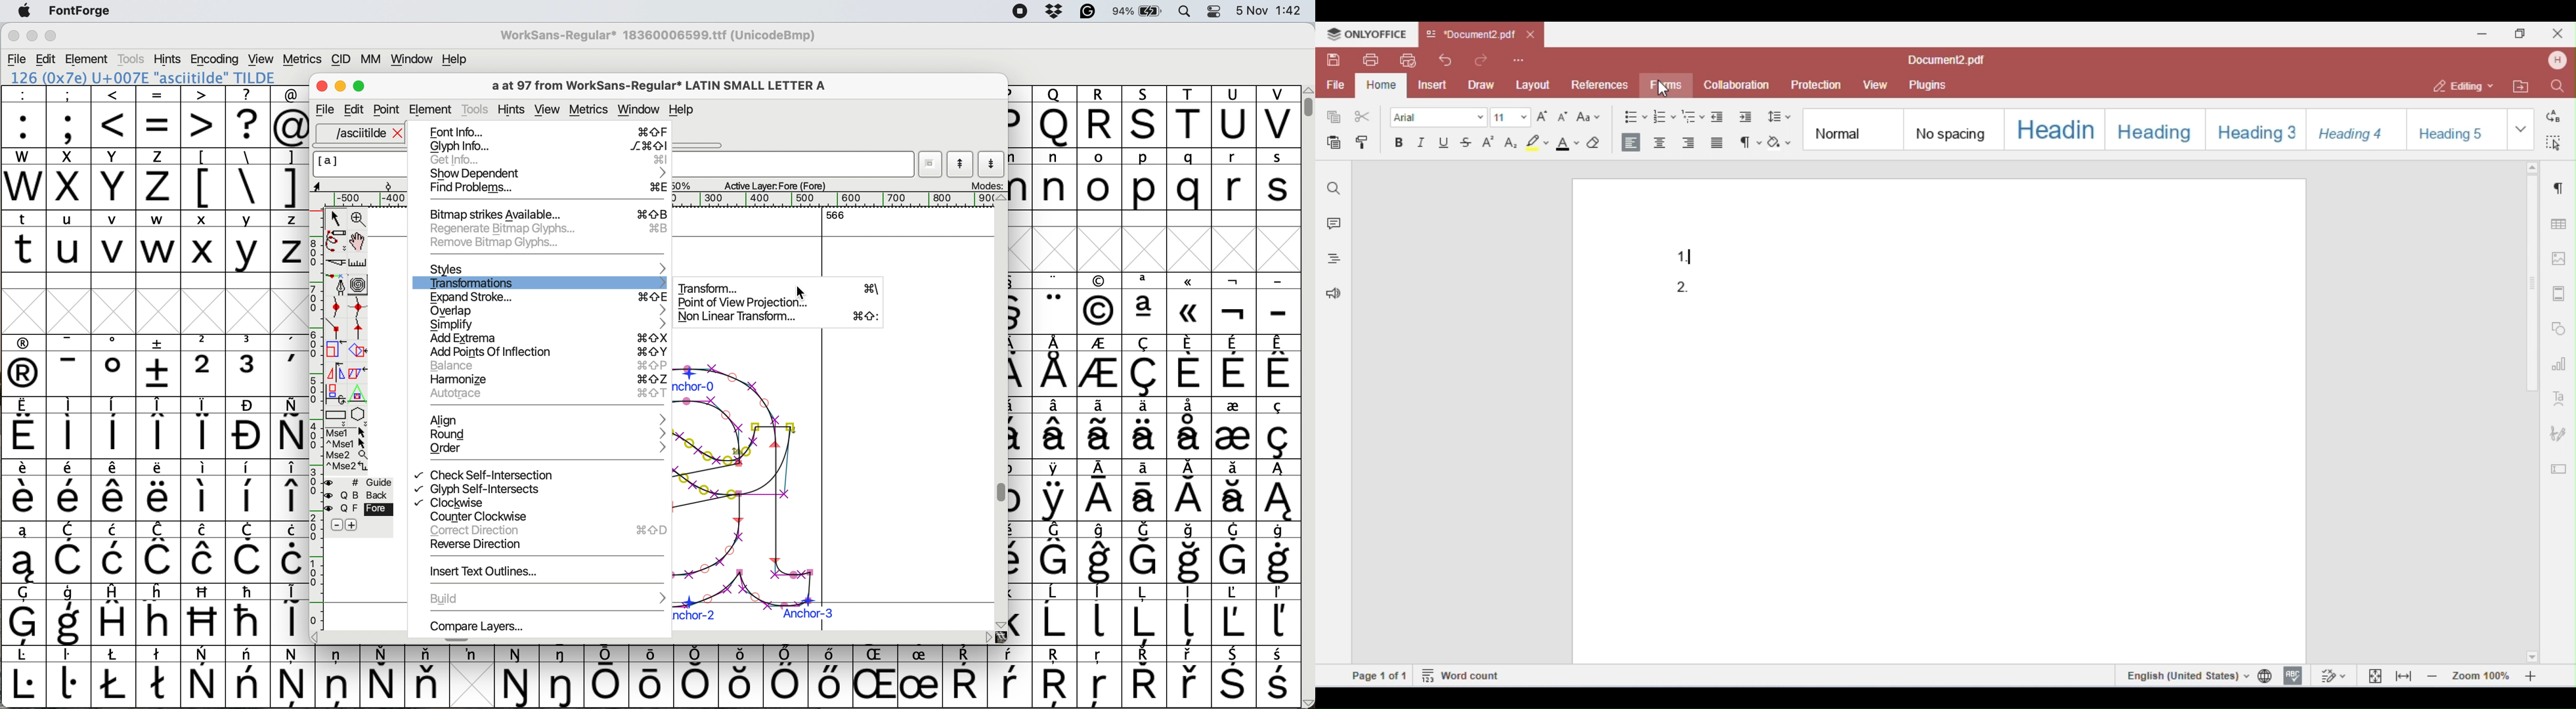 Image resolution: width=2576 pixels, height=728 pixels. What do you see at coordinates (159, 553) in the screenshot?
I see `symbol` at bounding box center [159, 553].